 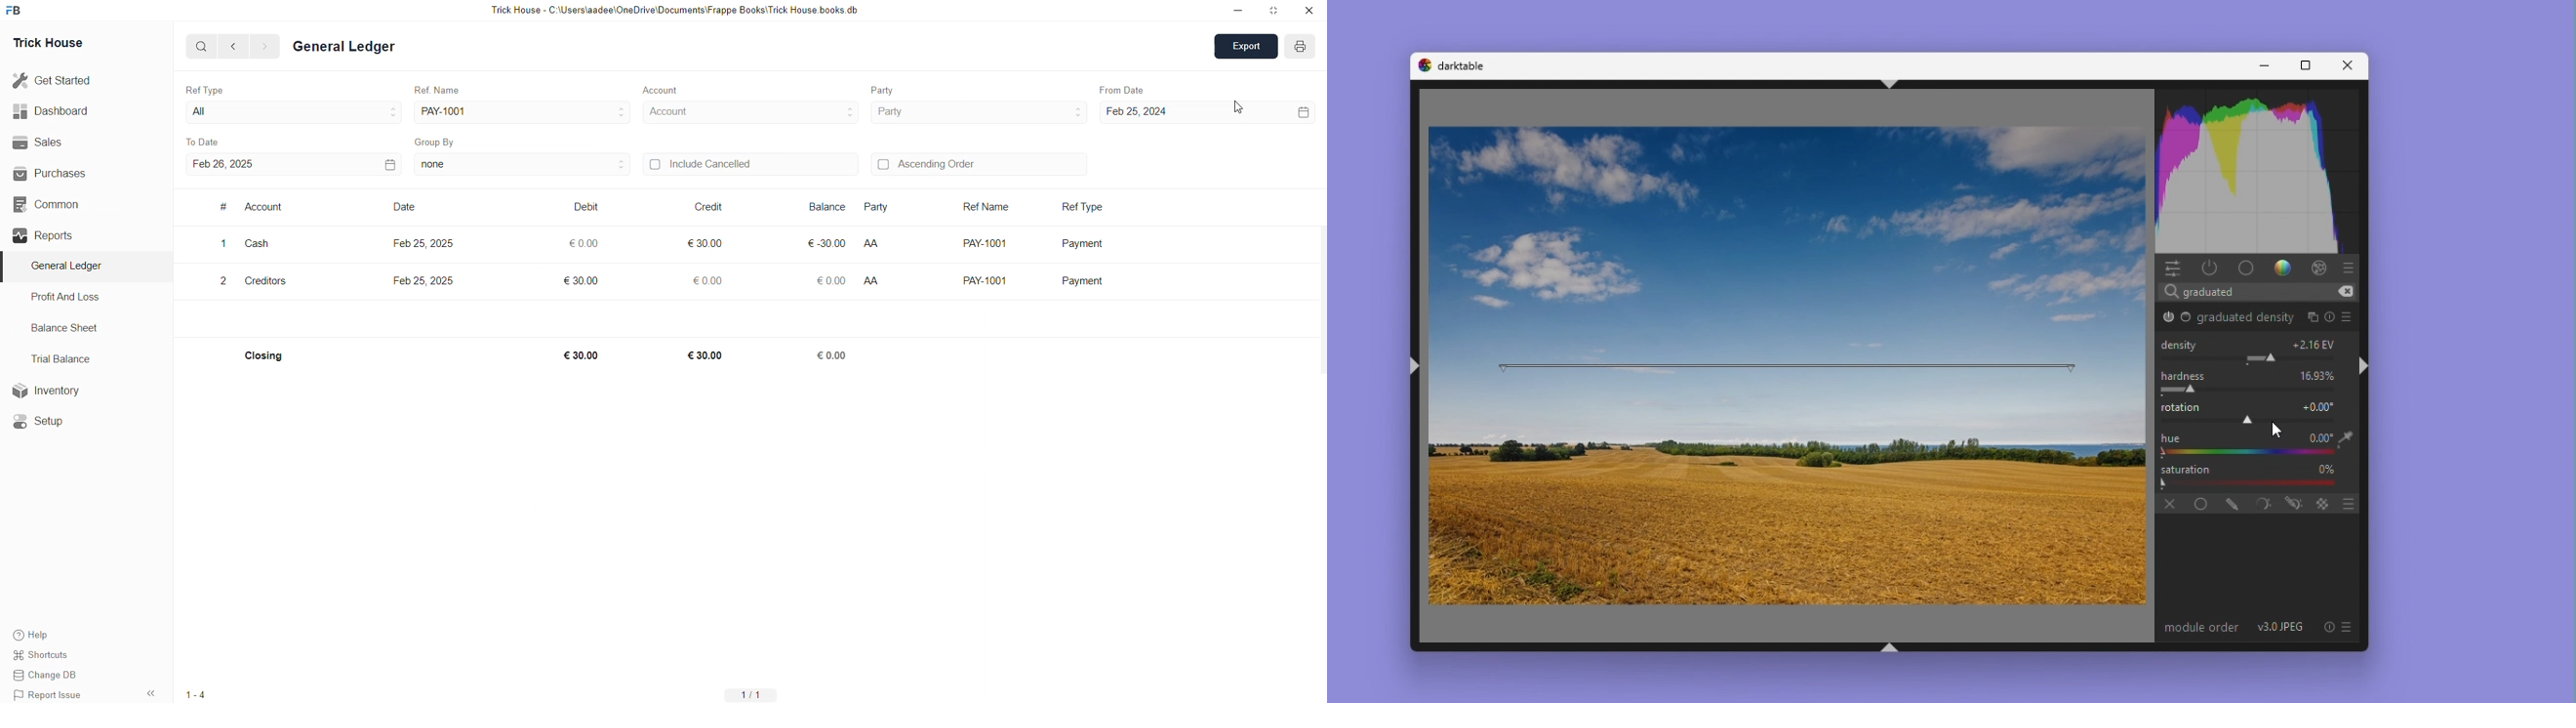 What do you see at coordinates (36, 140) in the screenshot?
I see `Sales` at bounding box center [36, 140].